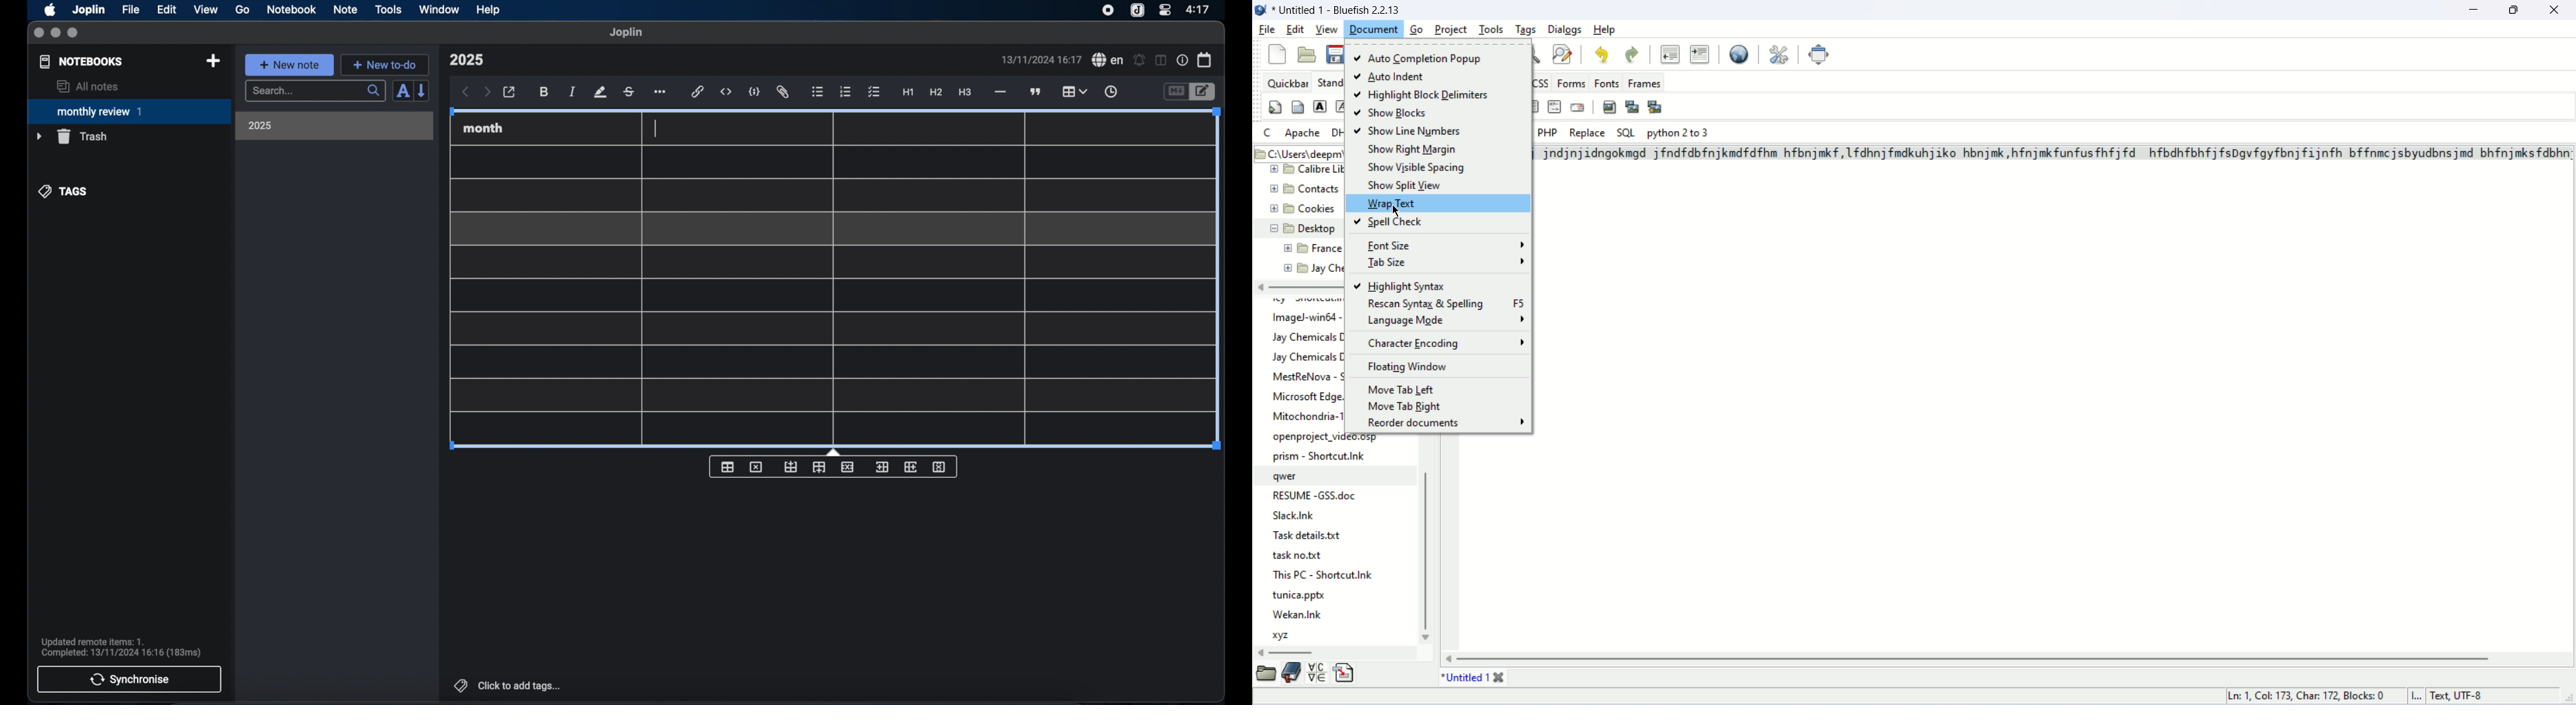 The height and width of the screenshot is (728, 2576). What do you see at coordinates (1200, 9) in the screenshot?
I see `time` at bounding box center [1200, 9].